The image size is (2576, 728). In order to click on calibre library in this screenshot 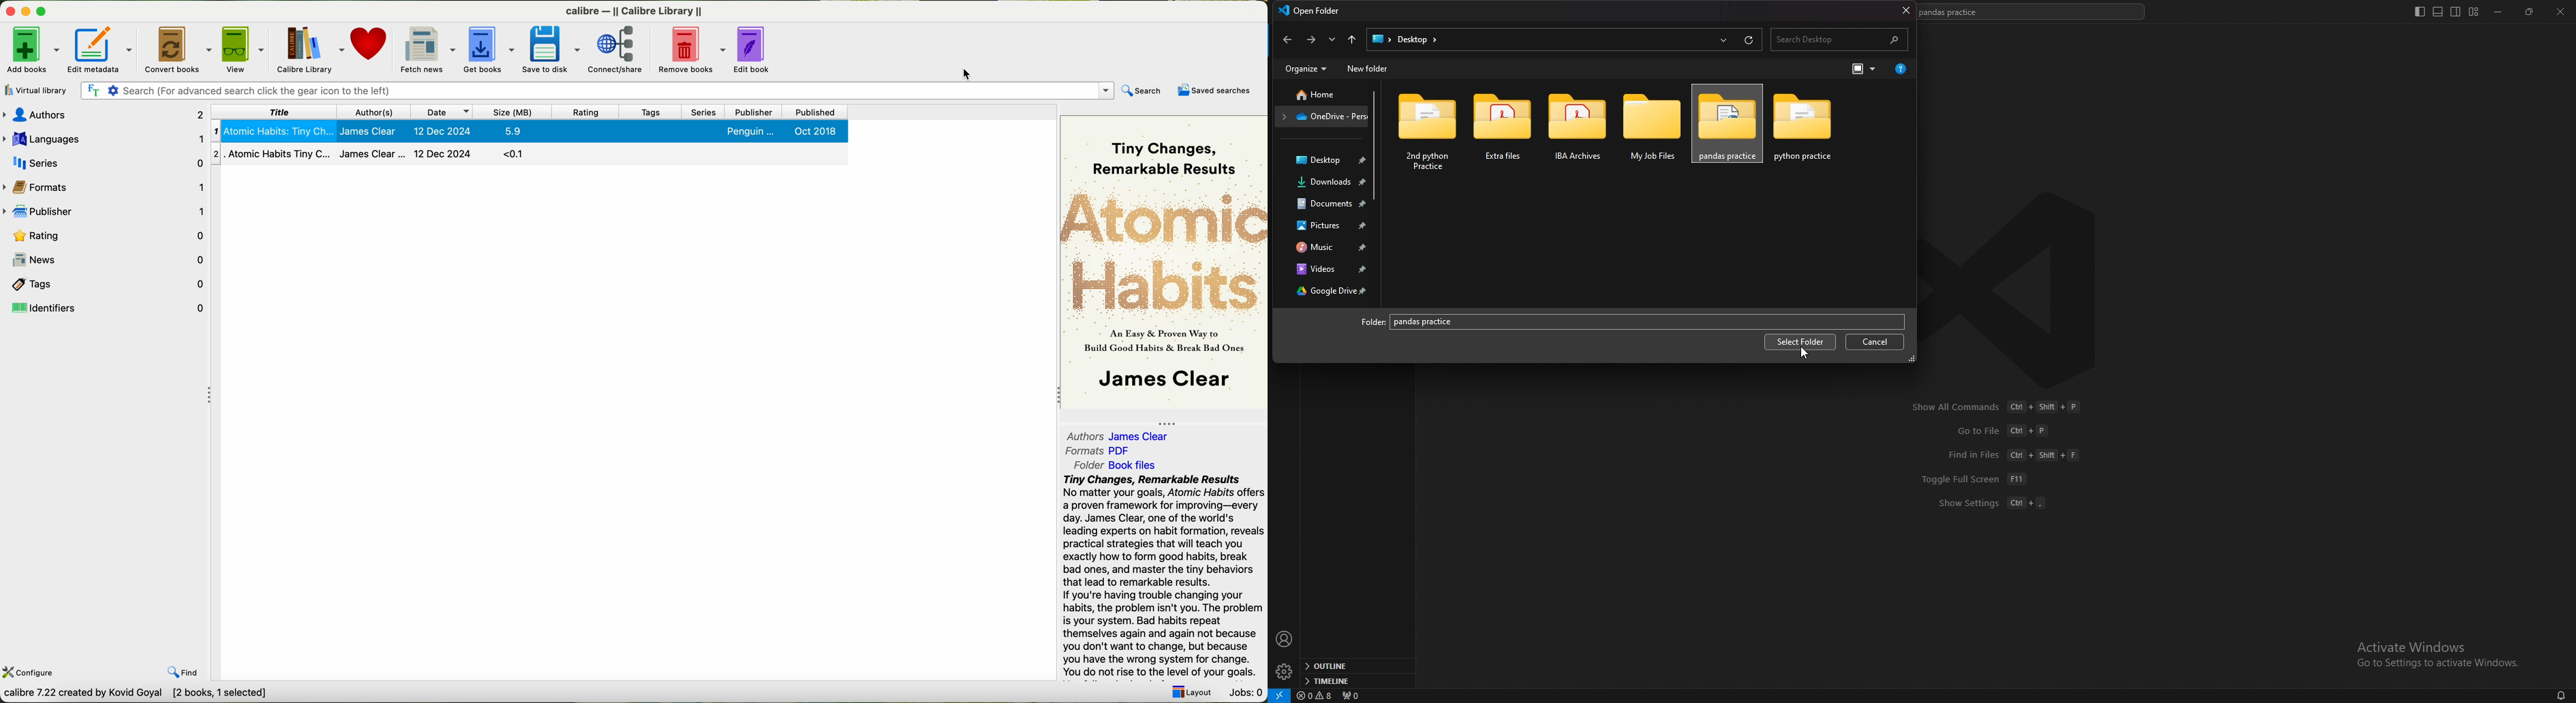, I will do `click(308, 50)`.